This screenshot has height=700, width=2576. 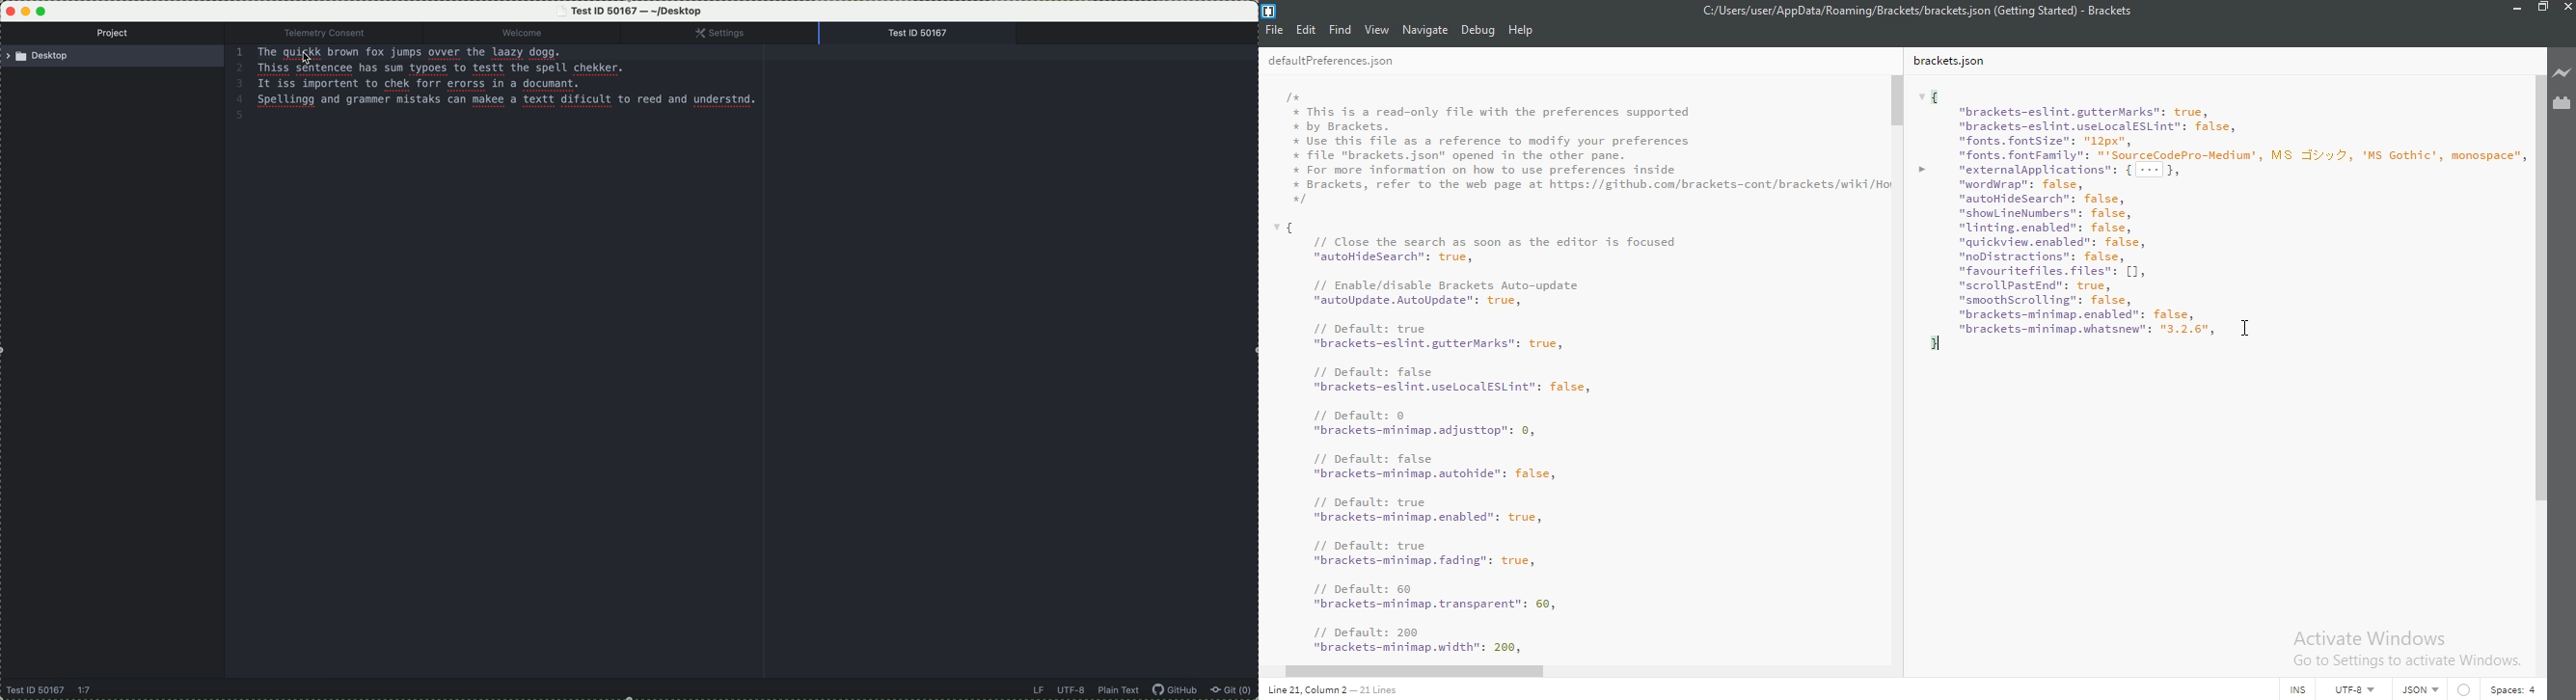 I want to click on open file, so click(x=922, y=33).